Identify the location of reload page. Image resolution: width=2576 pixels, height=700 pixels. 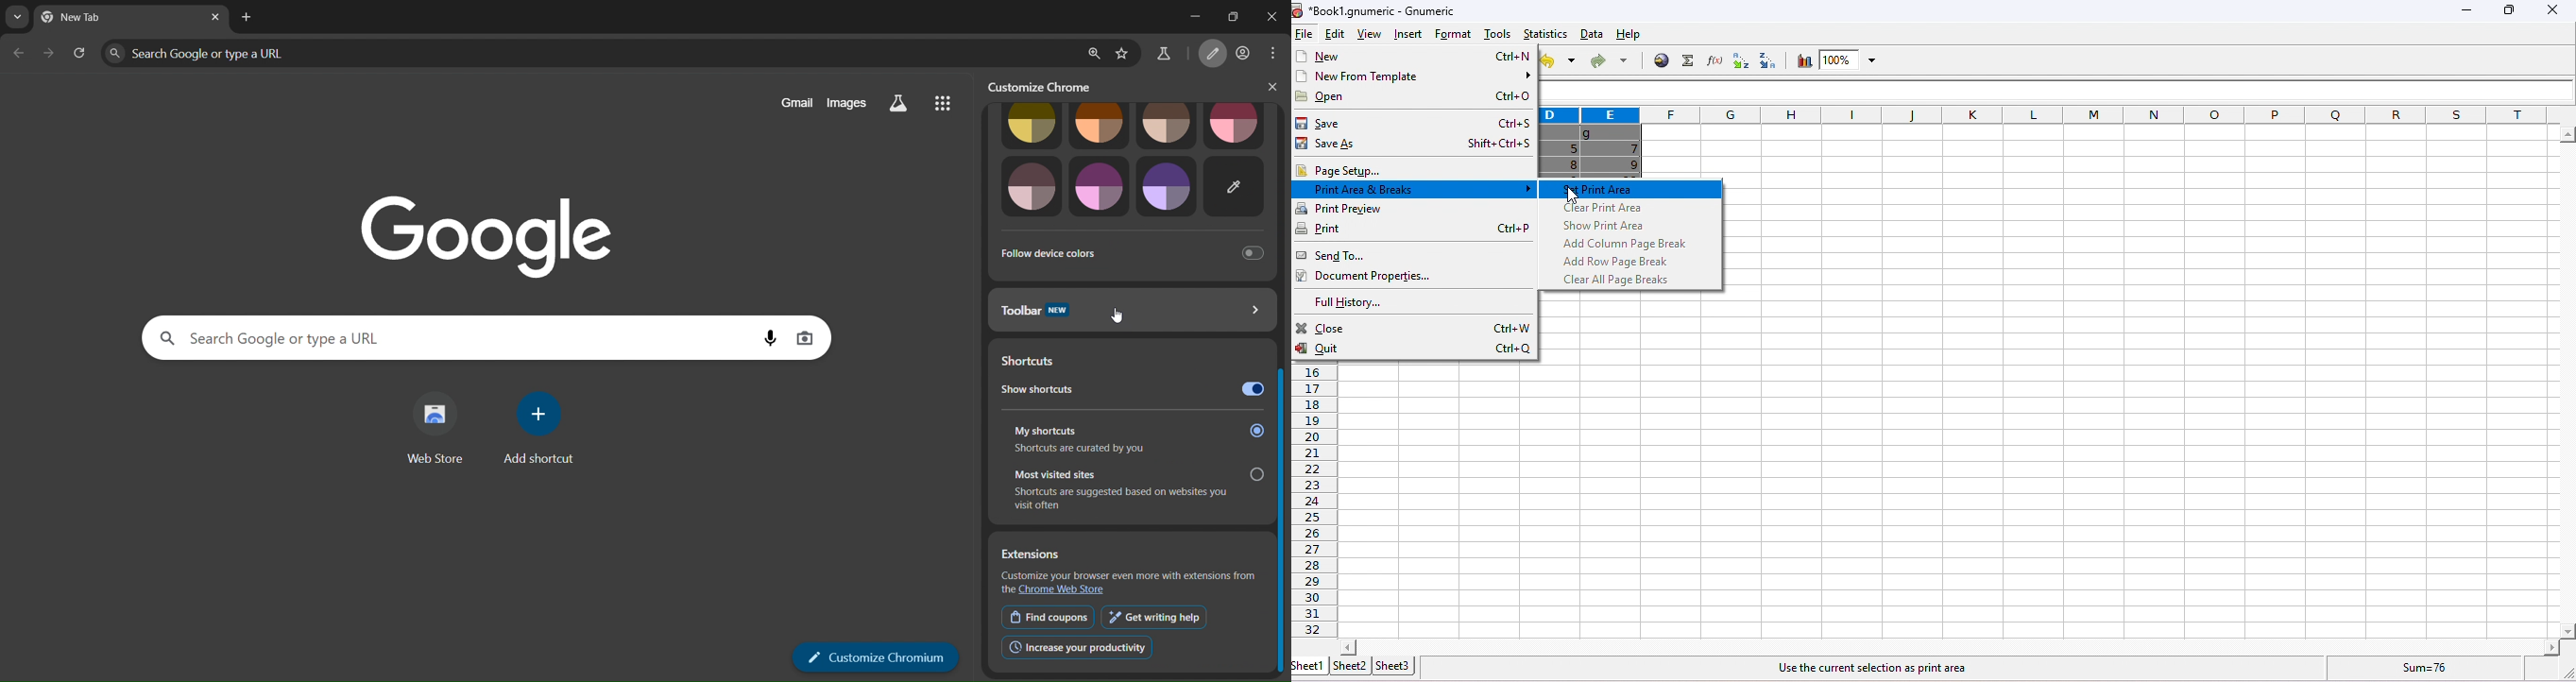
(81, 54).